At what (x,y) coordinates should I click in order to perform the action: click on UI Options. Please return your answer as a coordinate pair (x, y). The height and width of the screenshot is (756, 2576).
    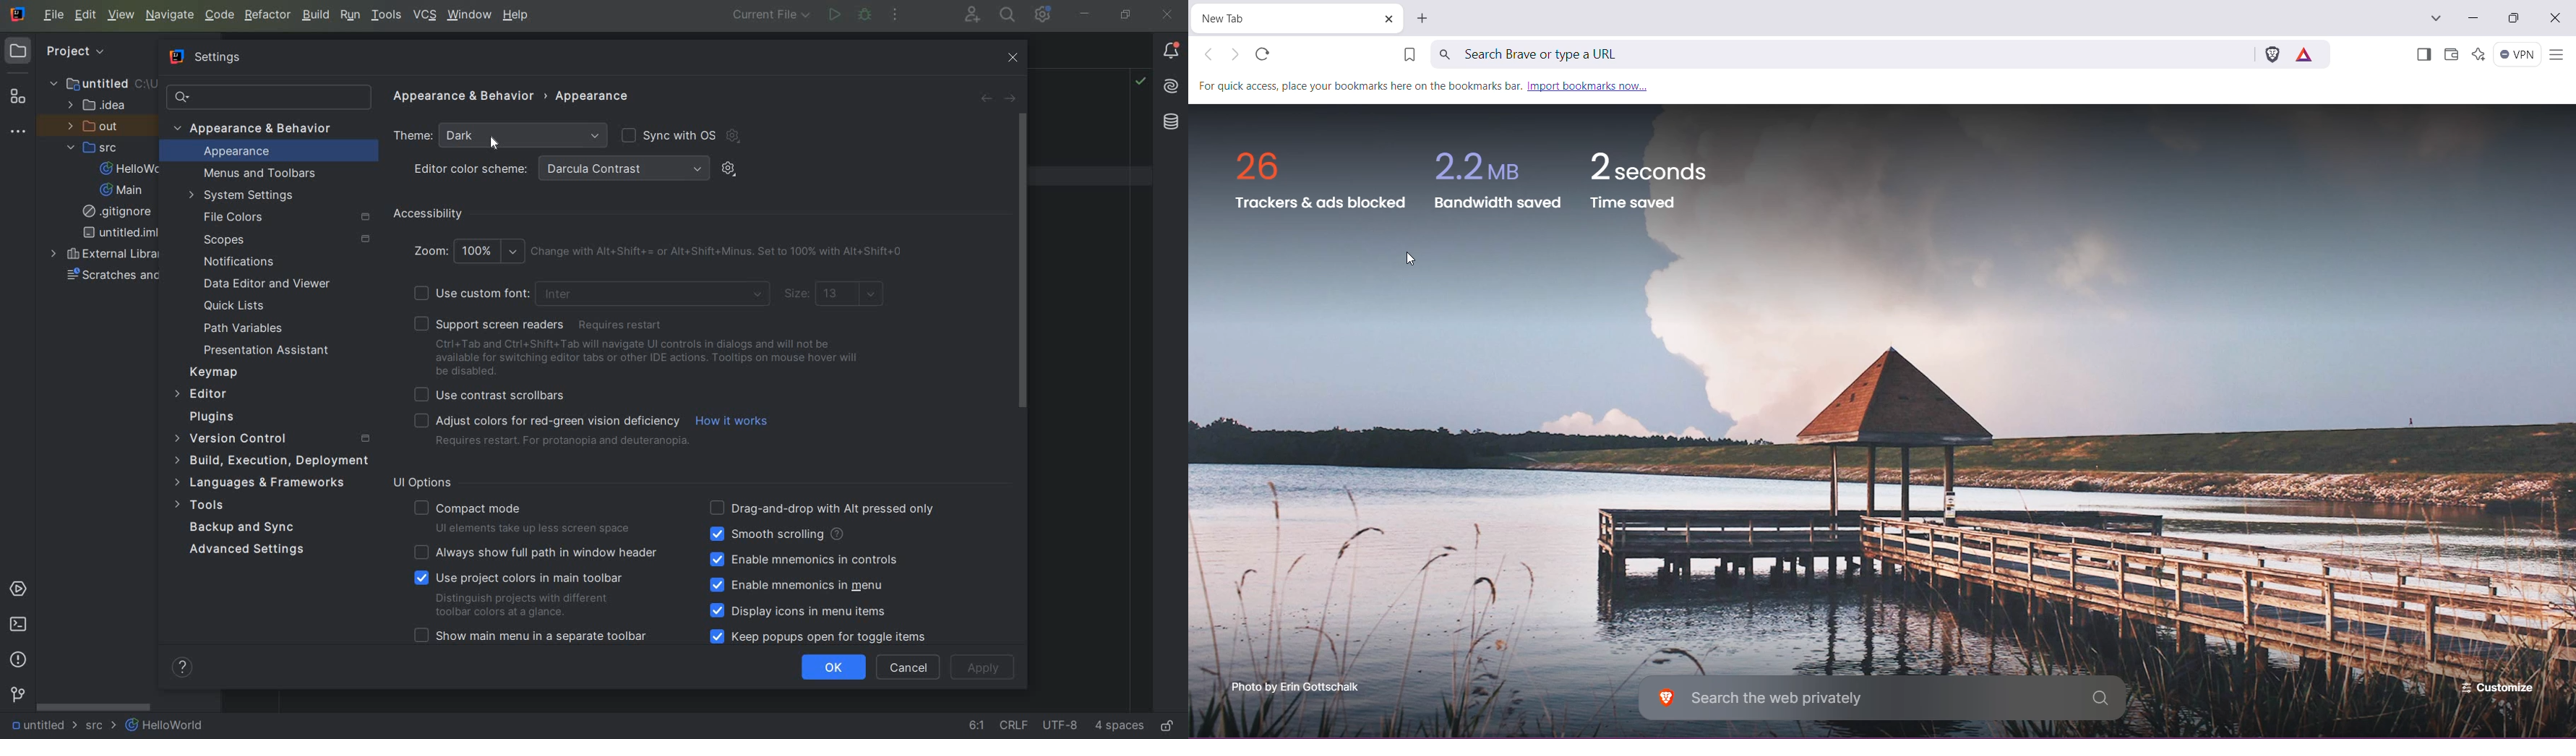
    Looking at the image, I should click on (428, 483).